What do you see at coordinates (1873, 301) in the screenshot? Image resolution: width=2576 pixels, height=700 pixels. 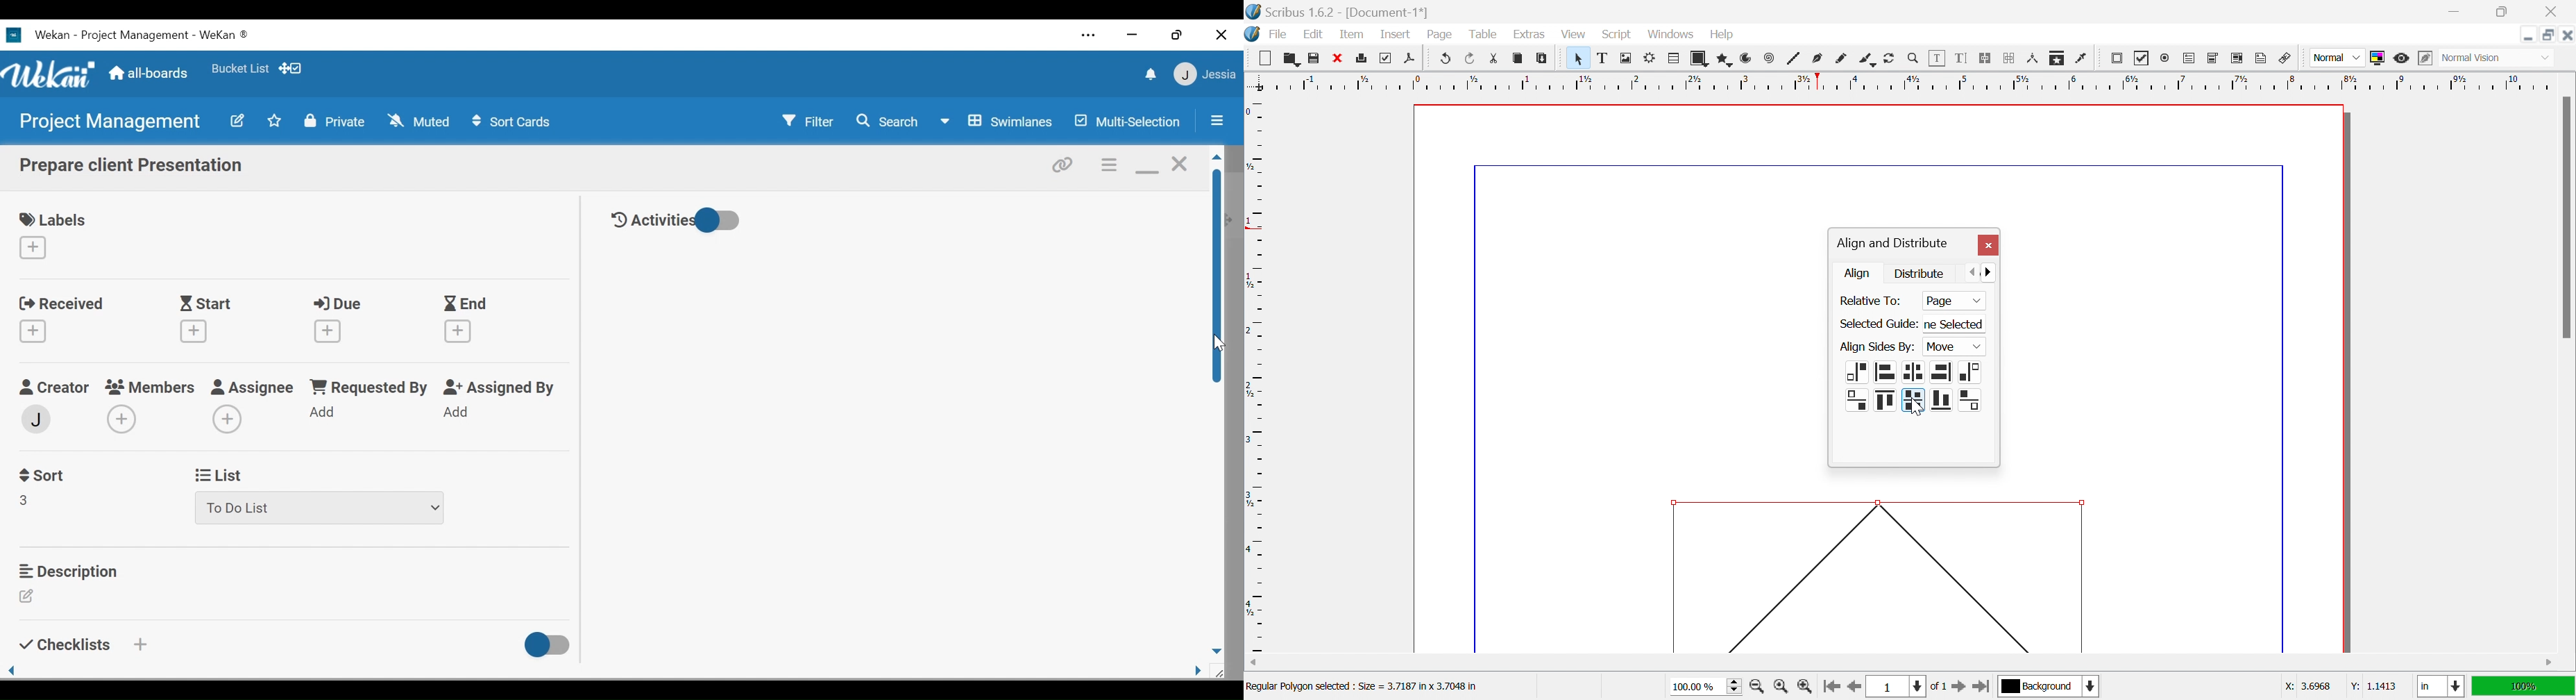 I see `Relative To:` at bounding box center [1873, 301].